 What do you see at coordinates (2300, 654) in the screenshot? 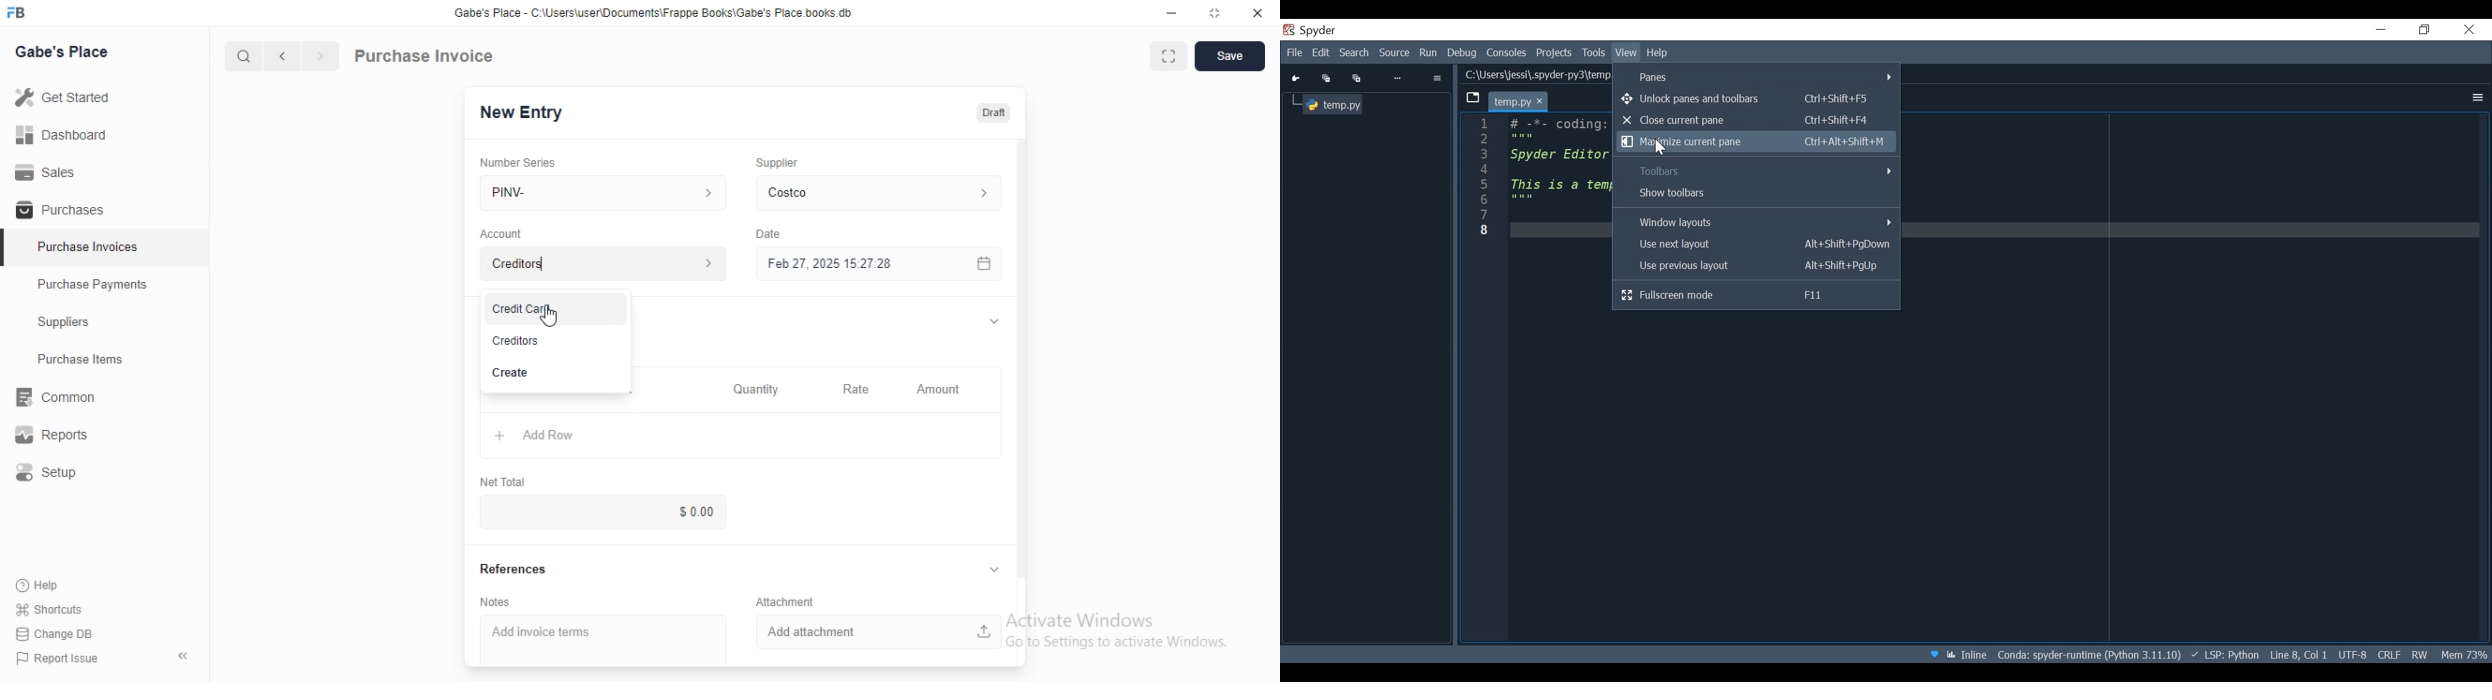
I see `Line 8, Col 1` at bounding box center [2300, 654].